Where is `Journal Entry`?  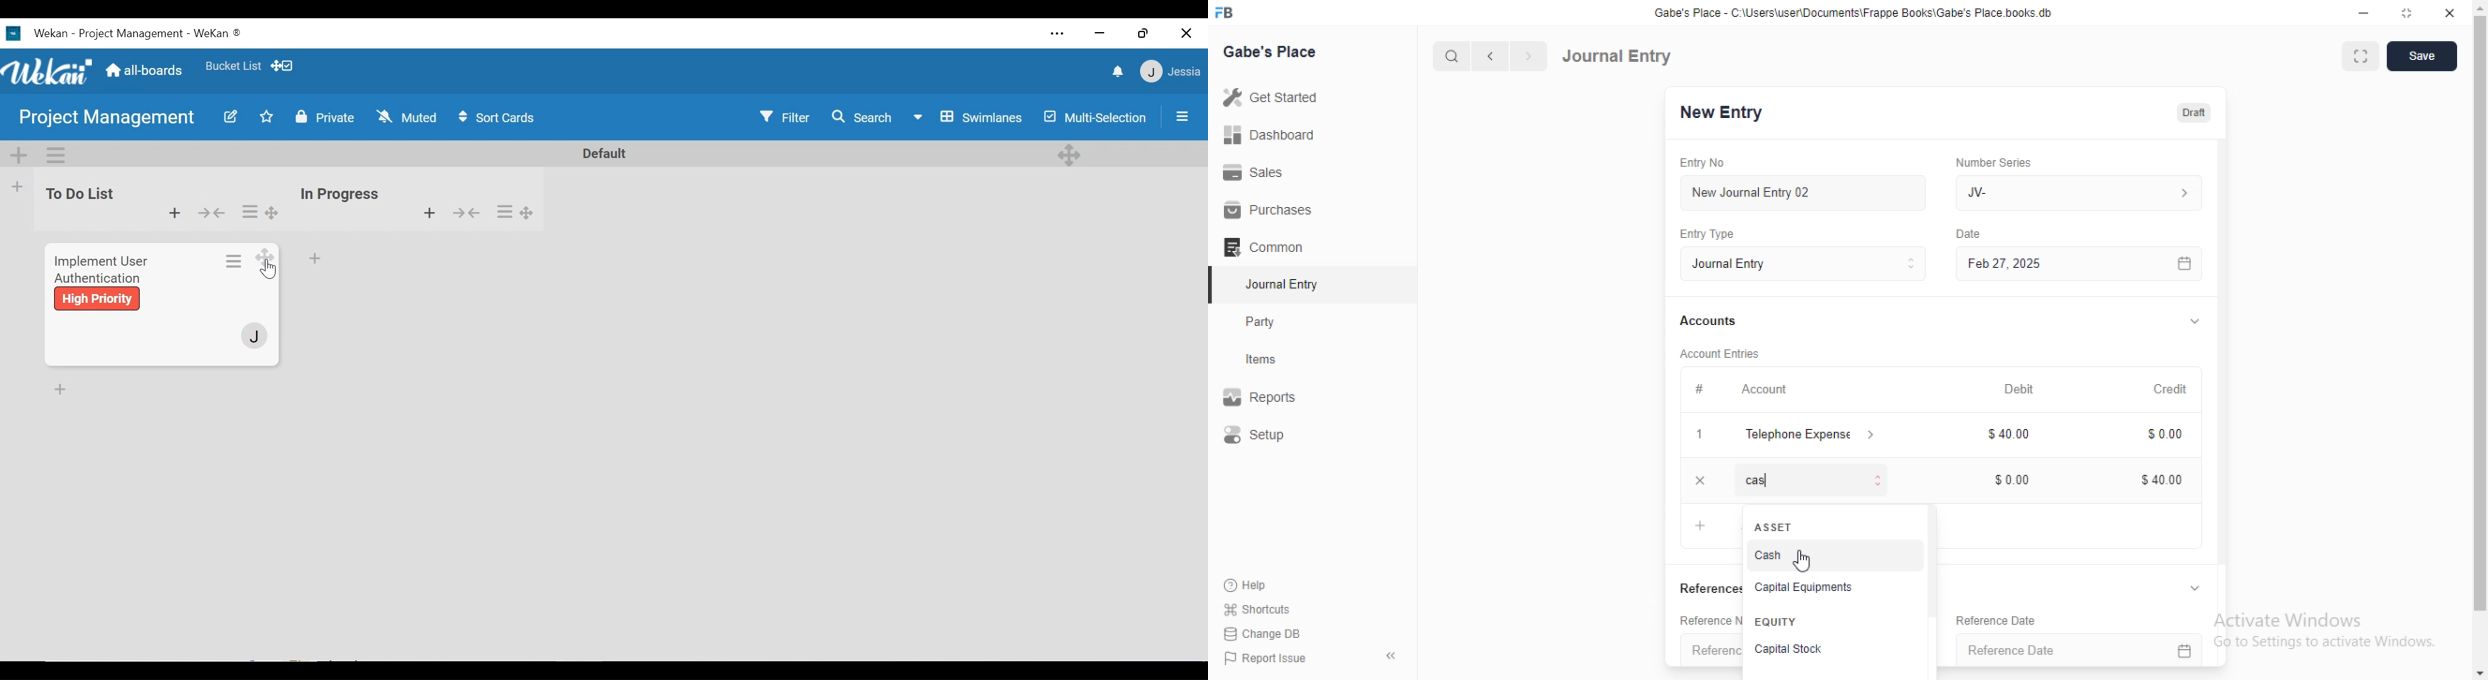 Journal Entry is located at coordinates (1620, 55).